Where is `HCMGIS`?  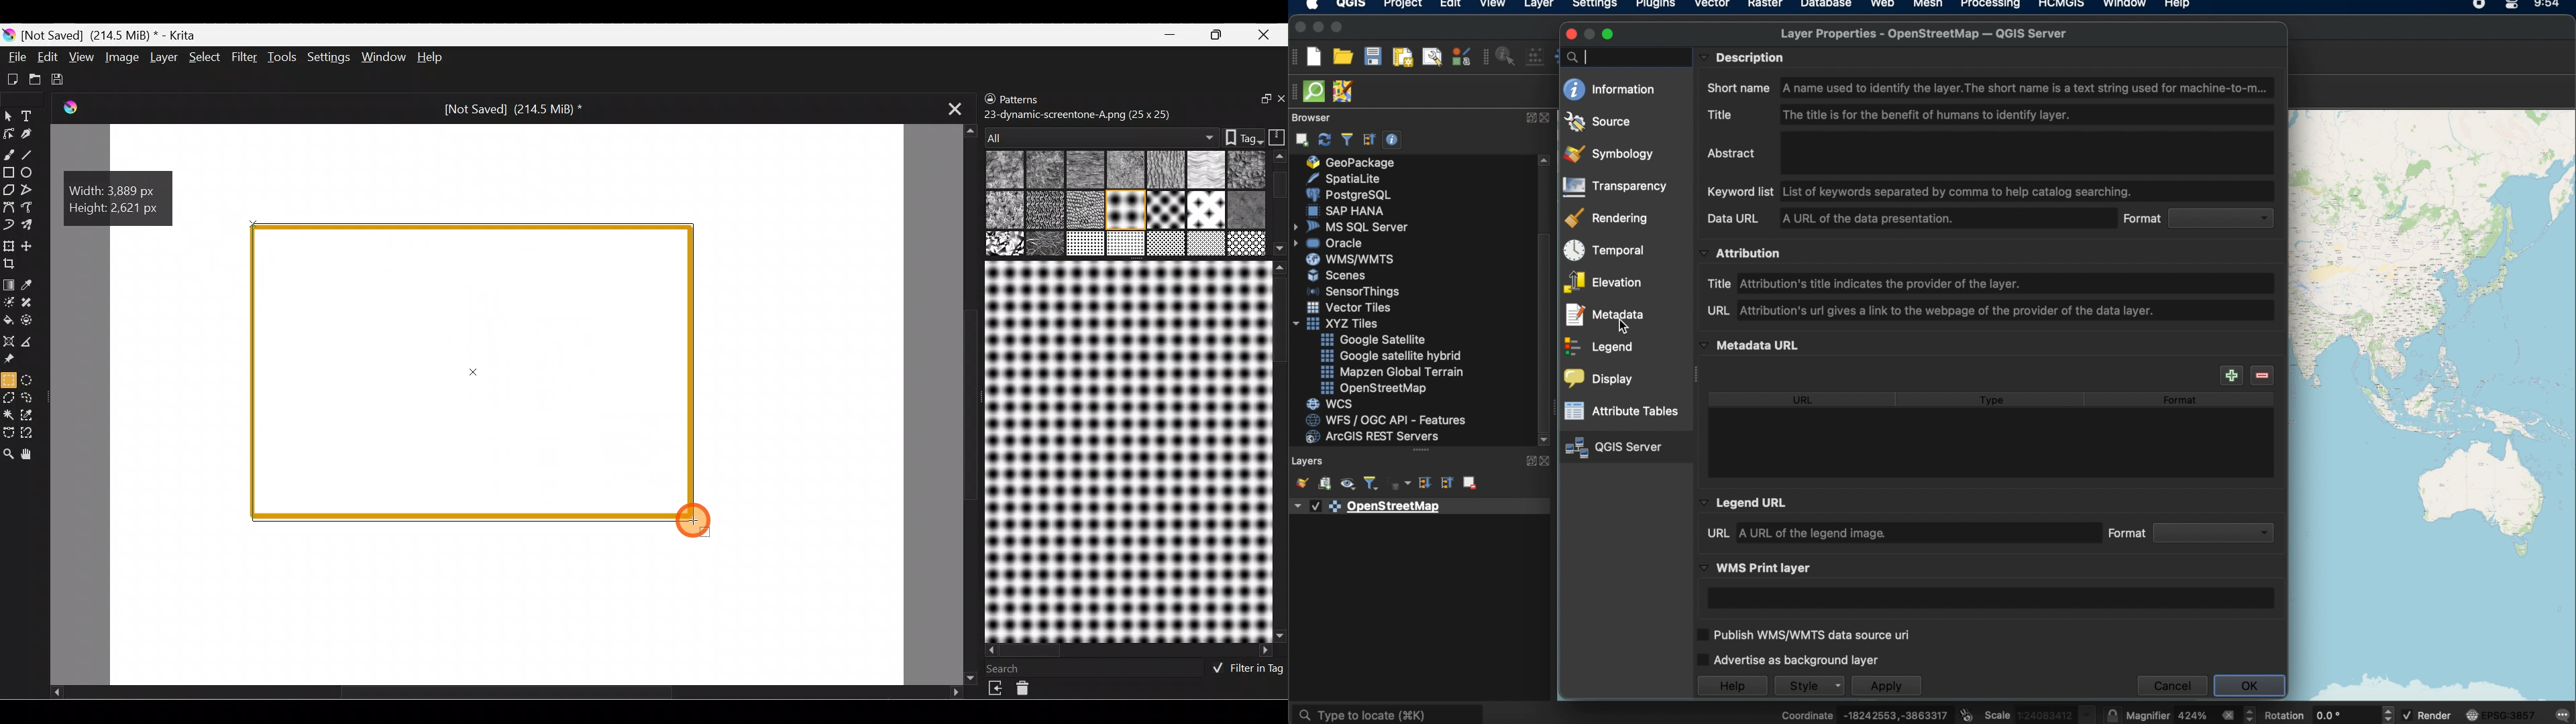 HCMGIS is located at coordinates (2061, 5).